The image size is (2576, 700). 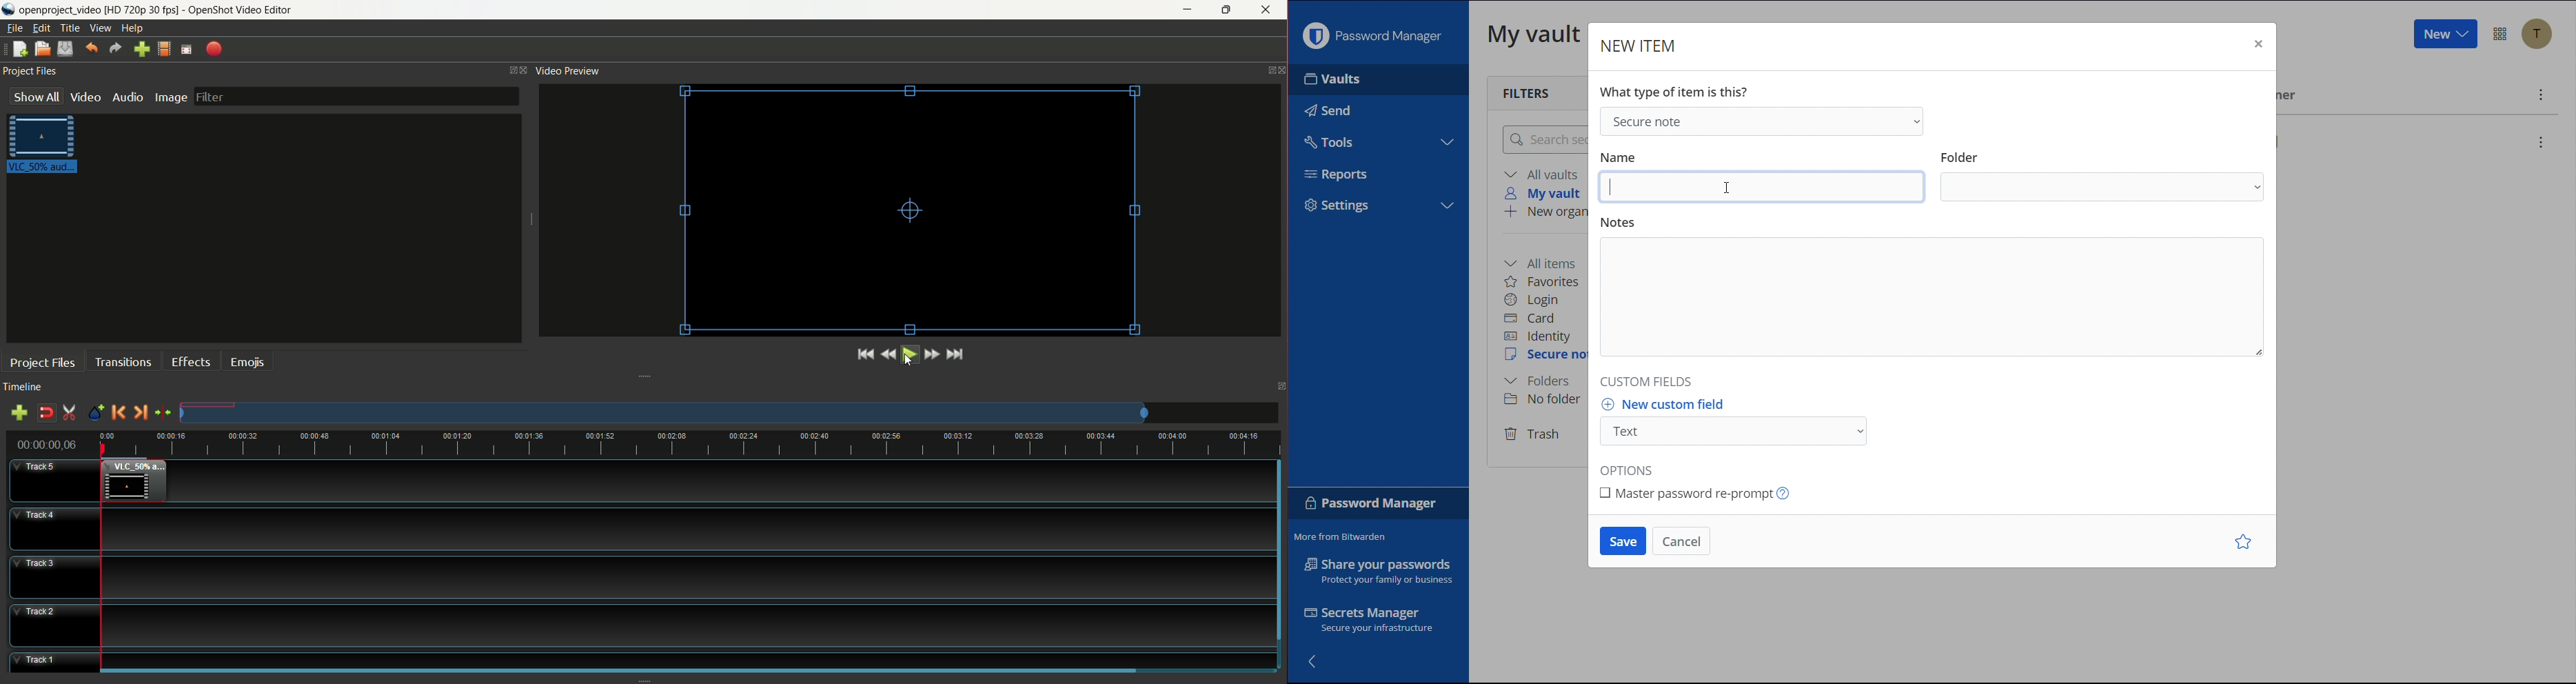 What do you see at coordinates (53, 445) in the screenshot?
I see `time` at bounding box center [53, 445].